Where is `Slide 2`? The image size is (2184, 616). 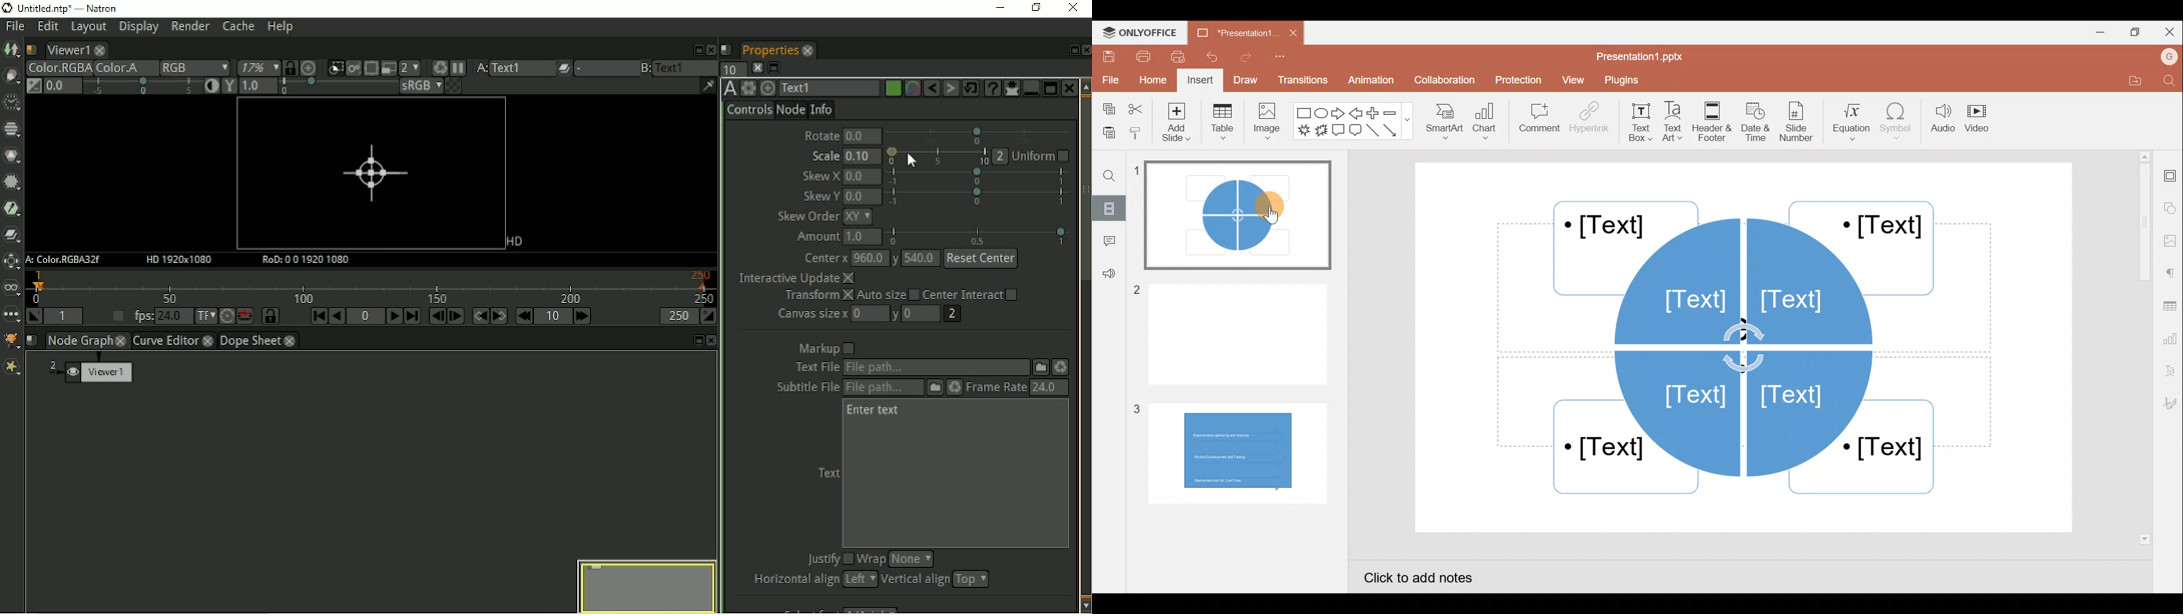 Slide 2 is located at coordinates (1239, 331).